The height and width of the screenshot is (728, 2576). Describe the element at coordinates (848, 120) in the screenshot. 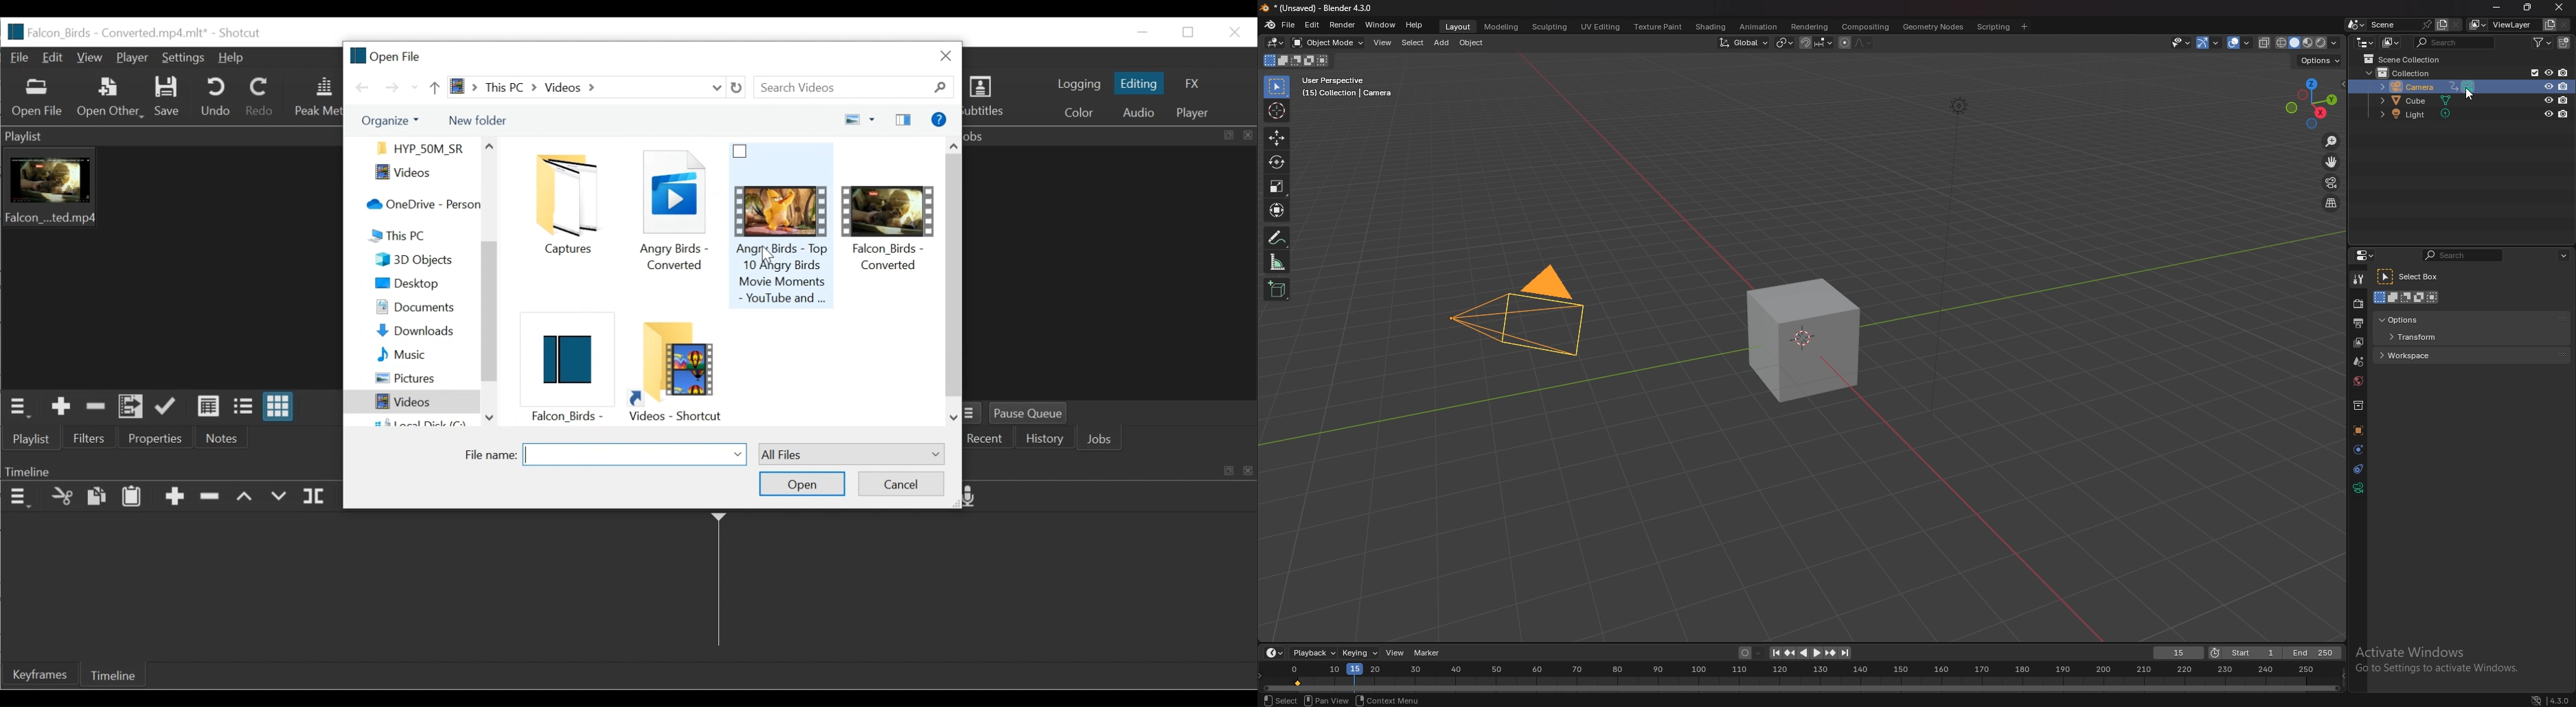

I see `change your view` at that location.